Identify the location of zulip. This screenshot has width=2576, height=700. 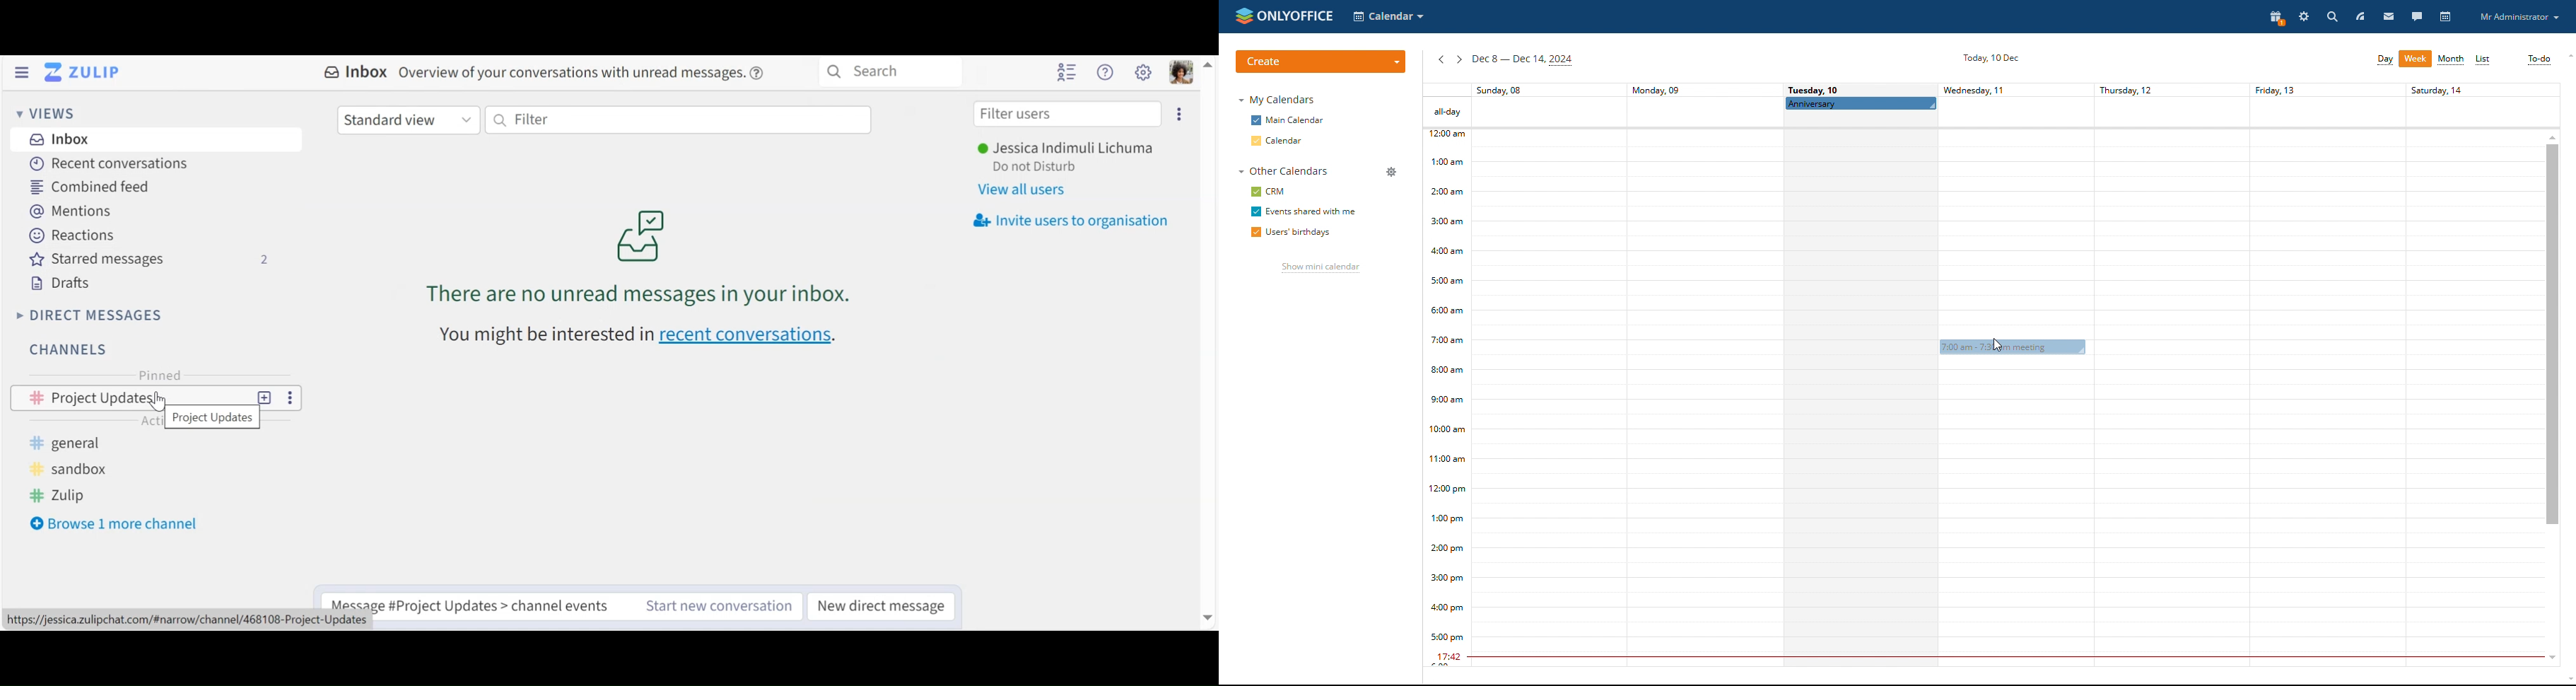
(63, 497).